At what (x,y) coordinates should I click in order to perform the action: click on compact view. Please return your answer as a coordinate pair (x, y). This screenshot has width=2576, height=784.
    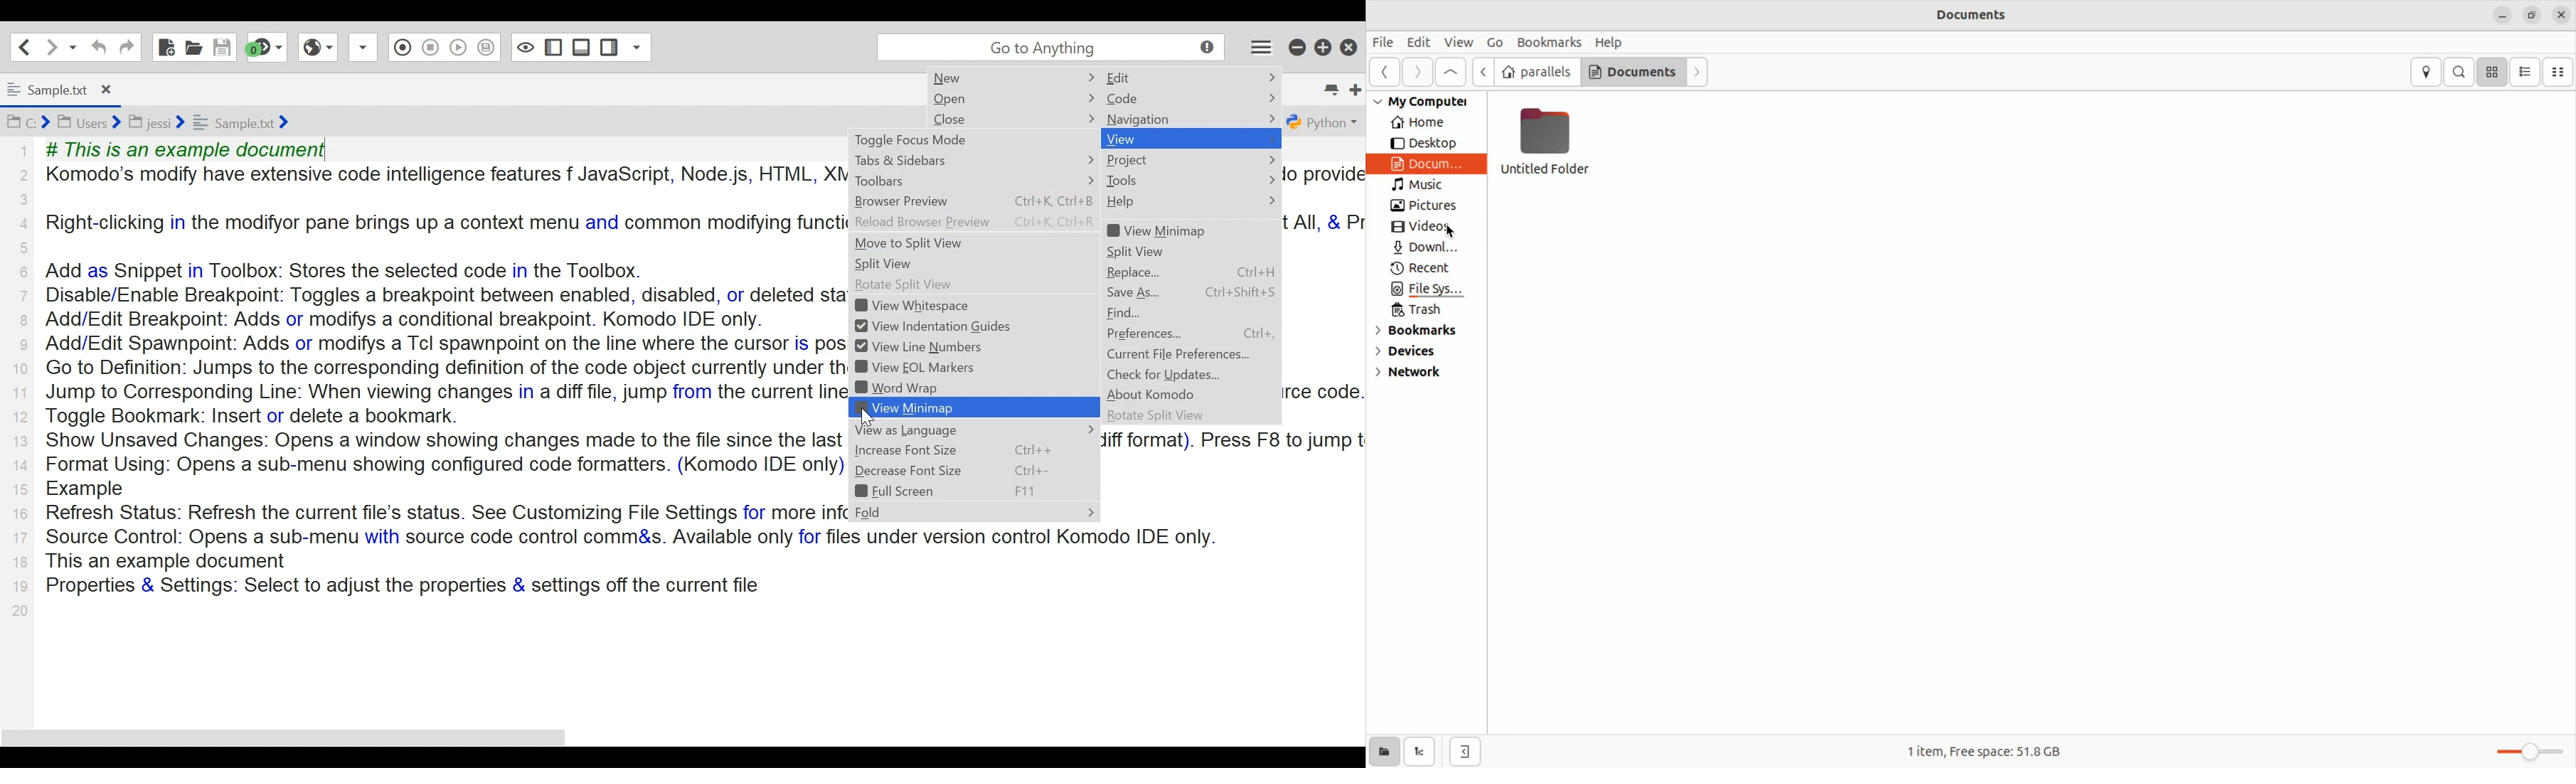
    Looking at the image, I should click on (2561, 71).